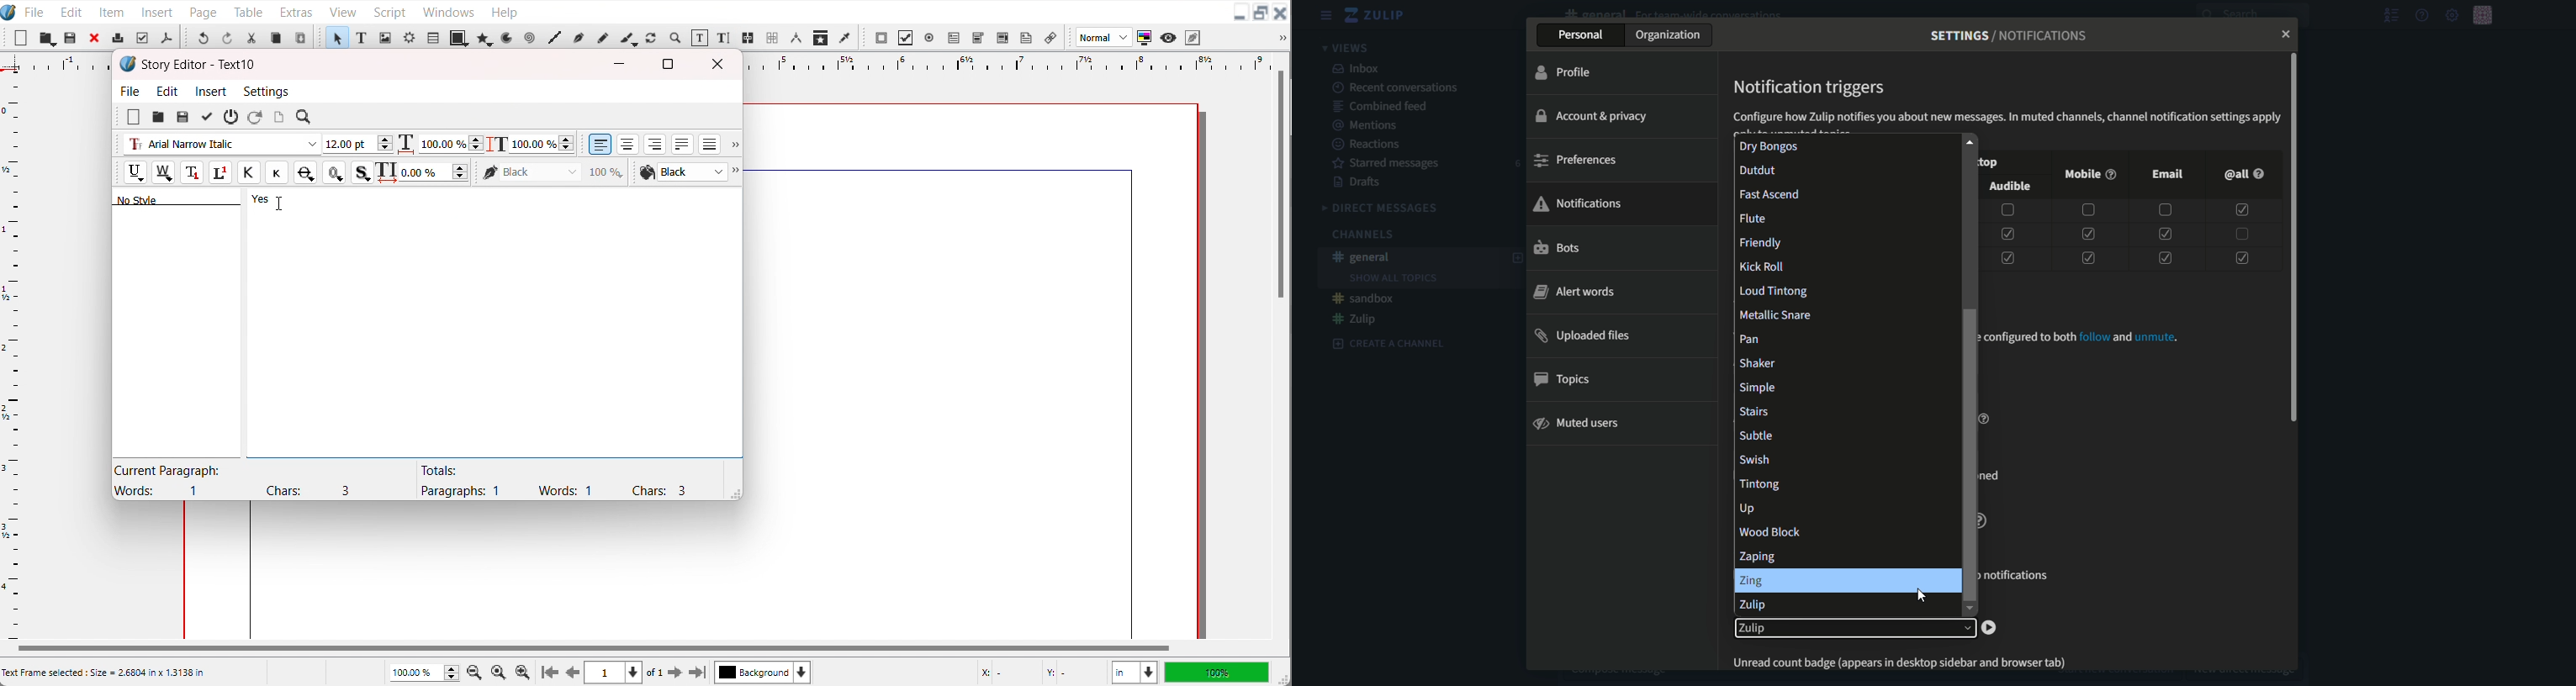 This screenshot has height=700, width=2576. Describe the element at coordinates (748, 39) in the screenshot. I see `Link text frame` at that location.